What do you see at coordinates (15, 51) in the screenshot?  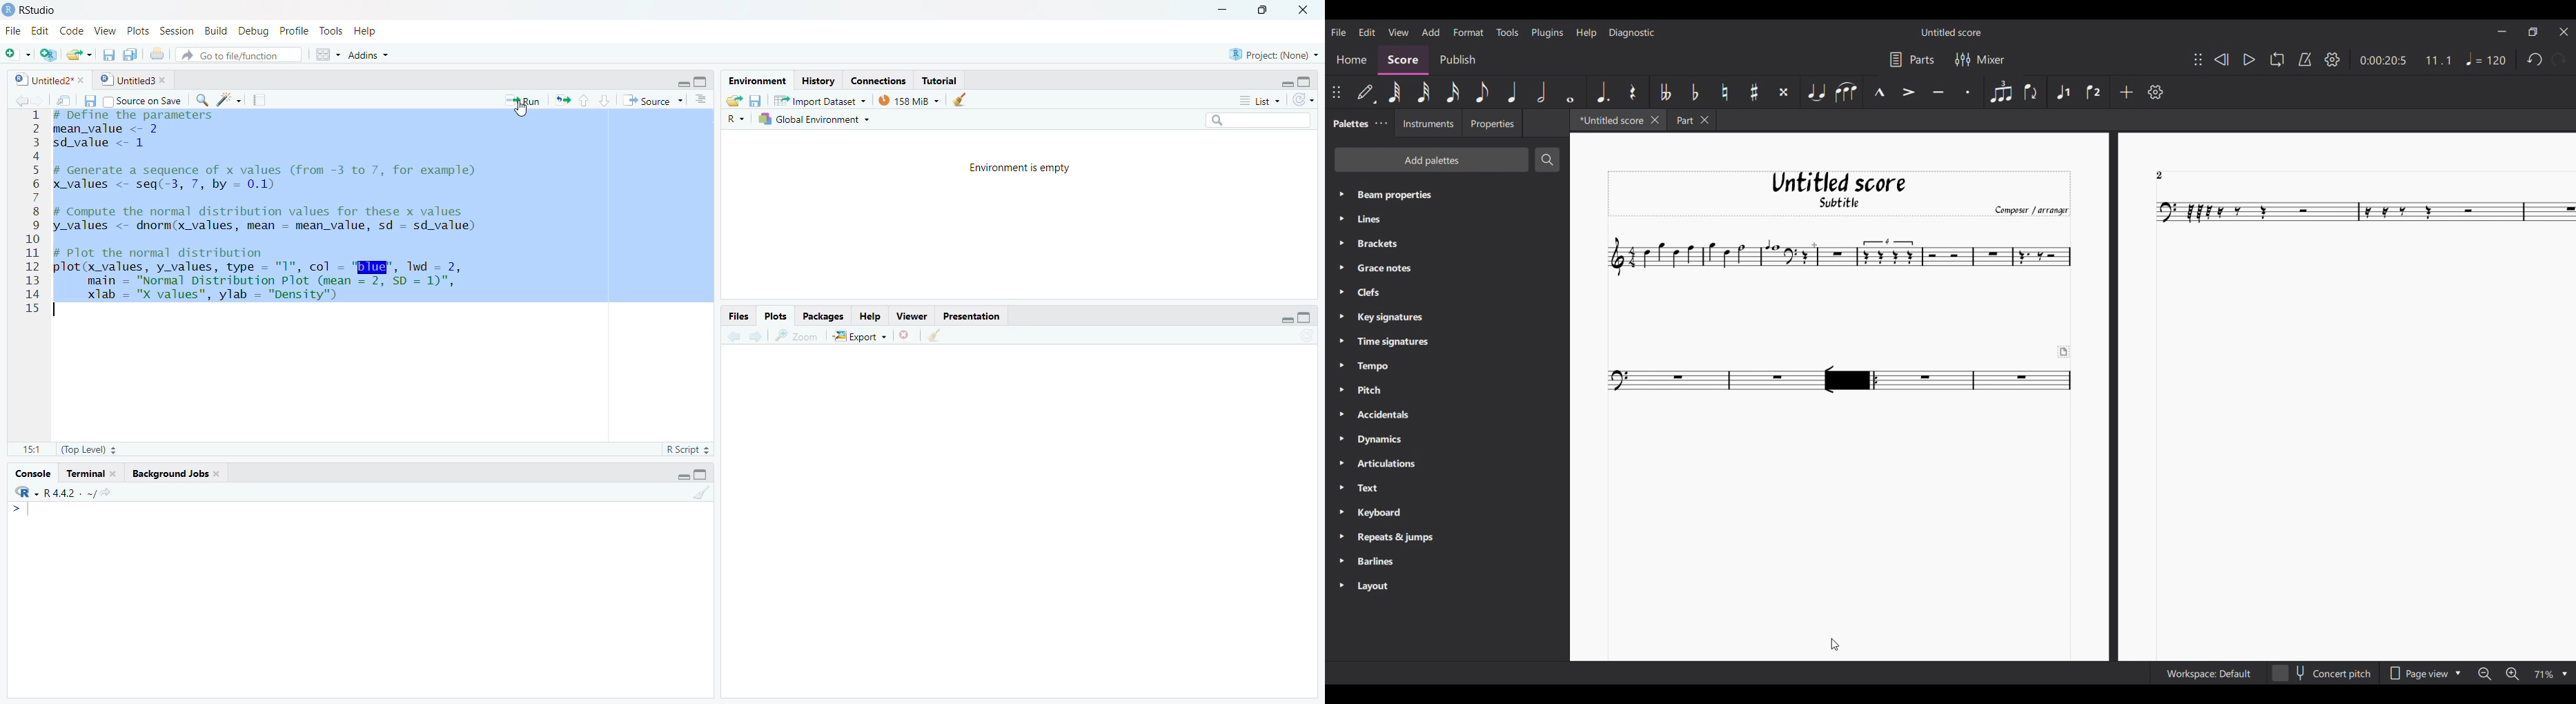 I see `New file` at bounding box center [15, 51].